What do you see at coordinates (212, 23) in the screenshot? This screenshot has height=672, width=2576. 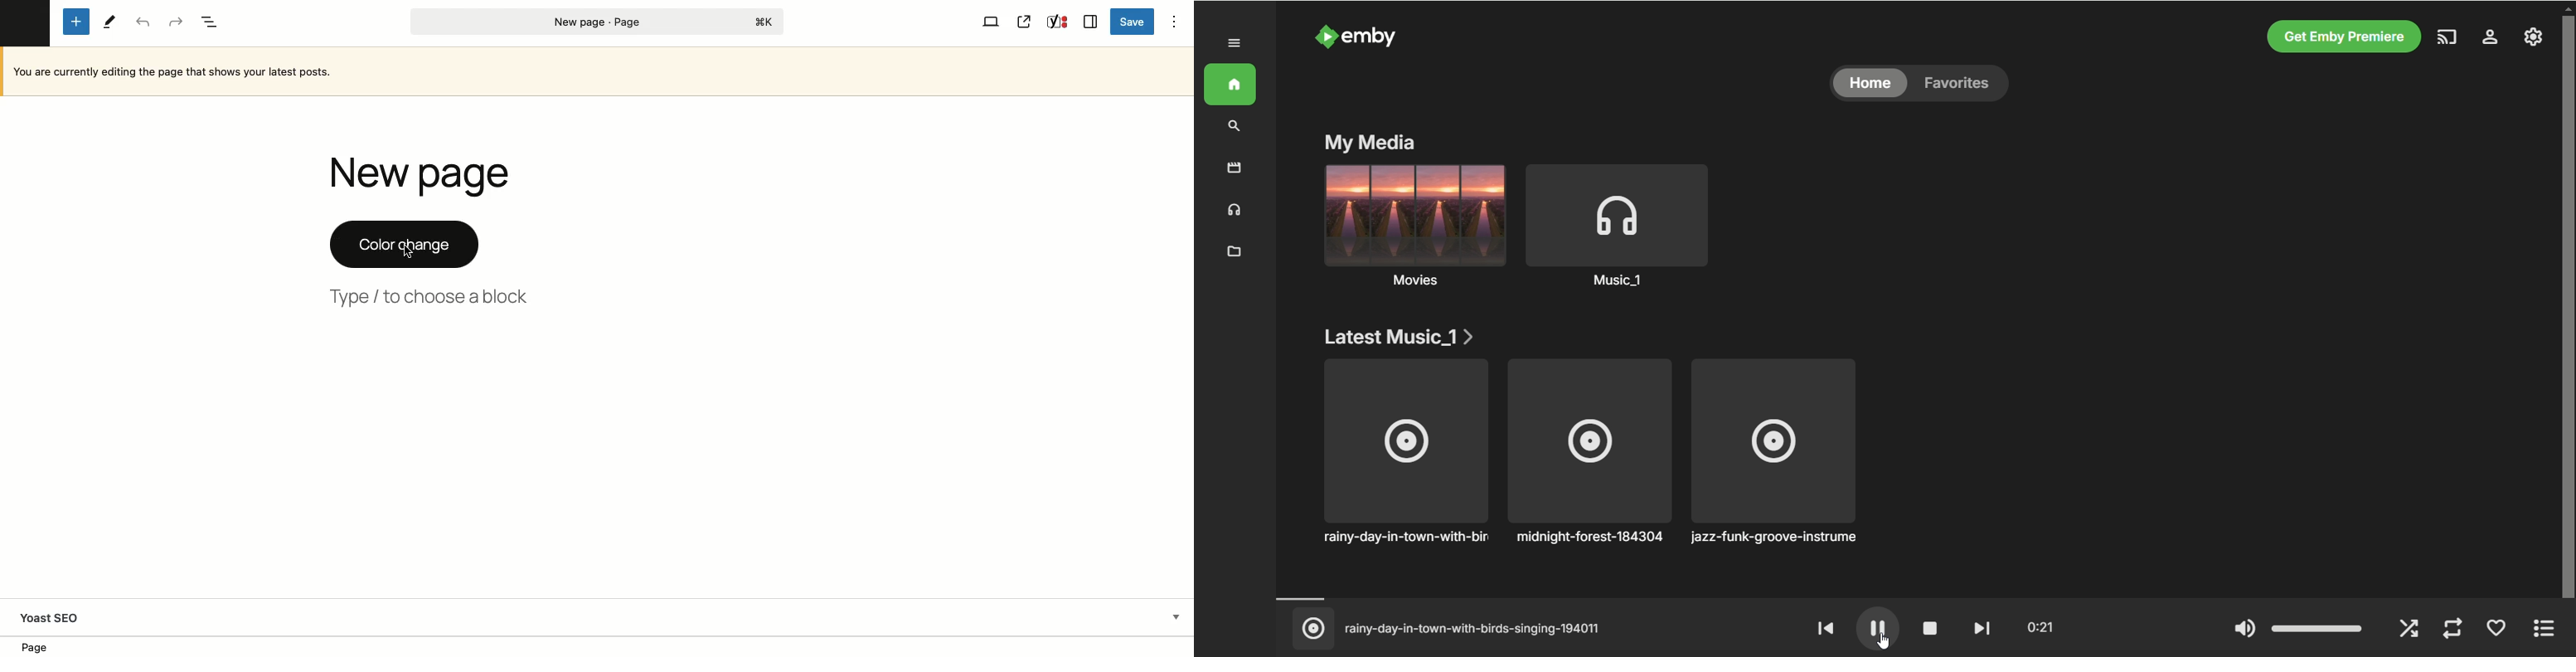 I see `Document overview` at bounding box center [212, 23].